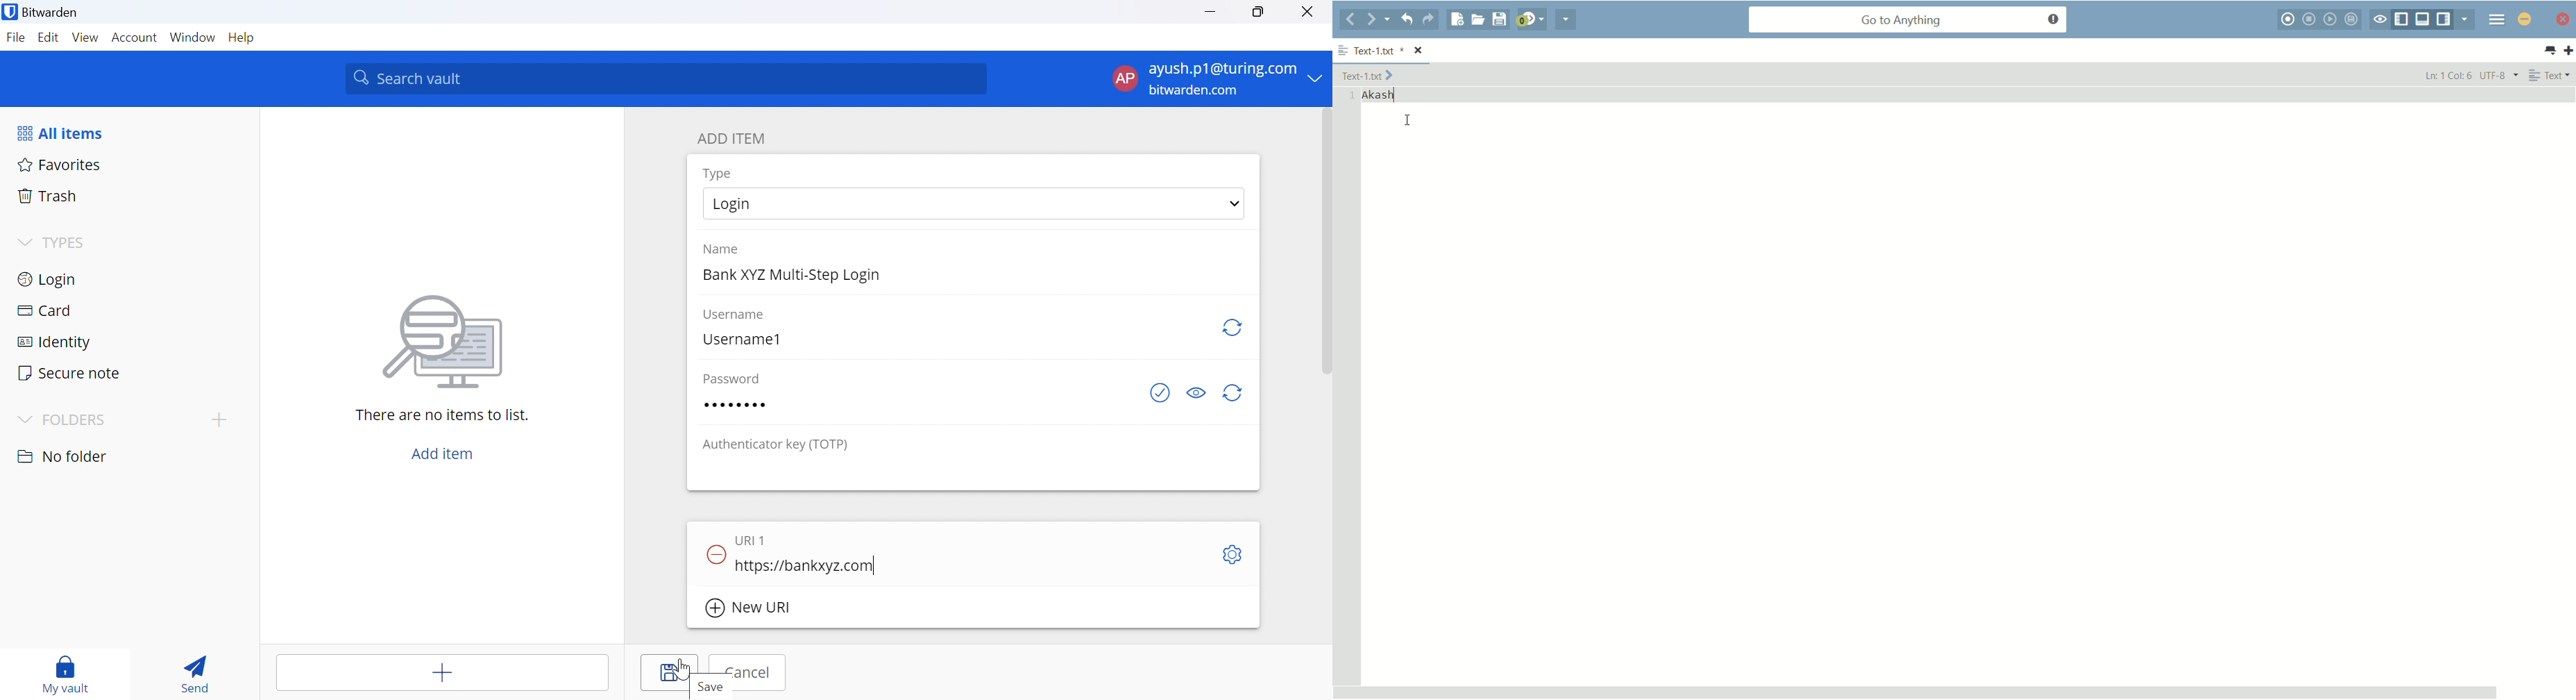  Describe the element at coordinates (681, 669) in the screenshot. I see `Cursor` at that location.